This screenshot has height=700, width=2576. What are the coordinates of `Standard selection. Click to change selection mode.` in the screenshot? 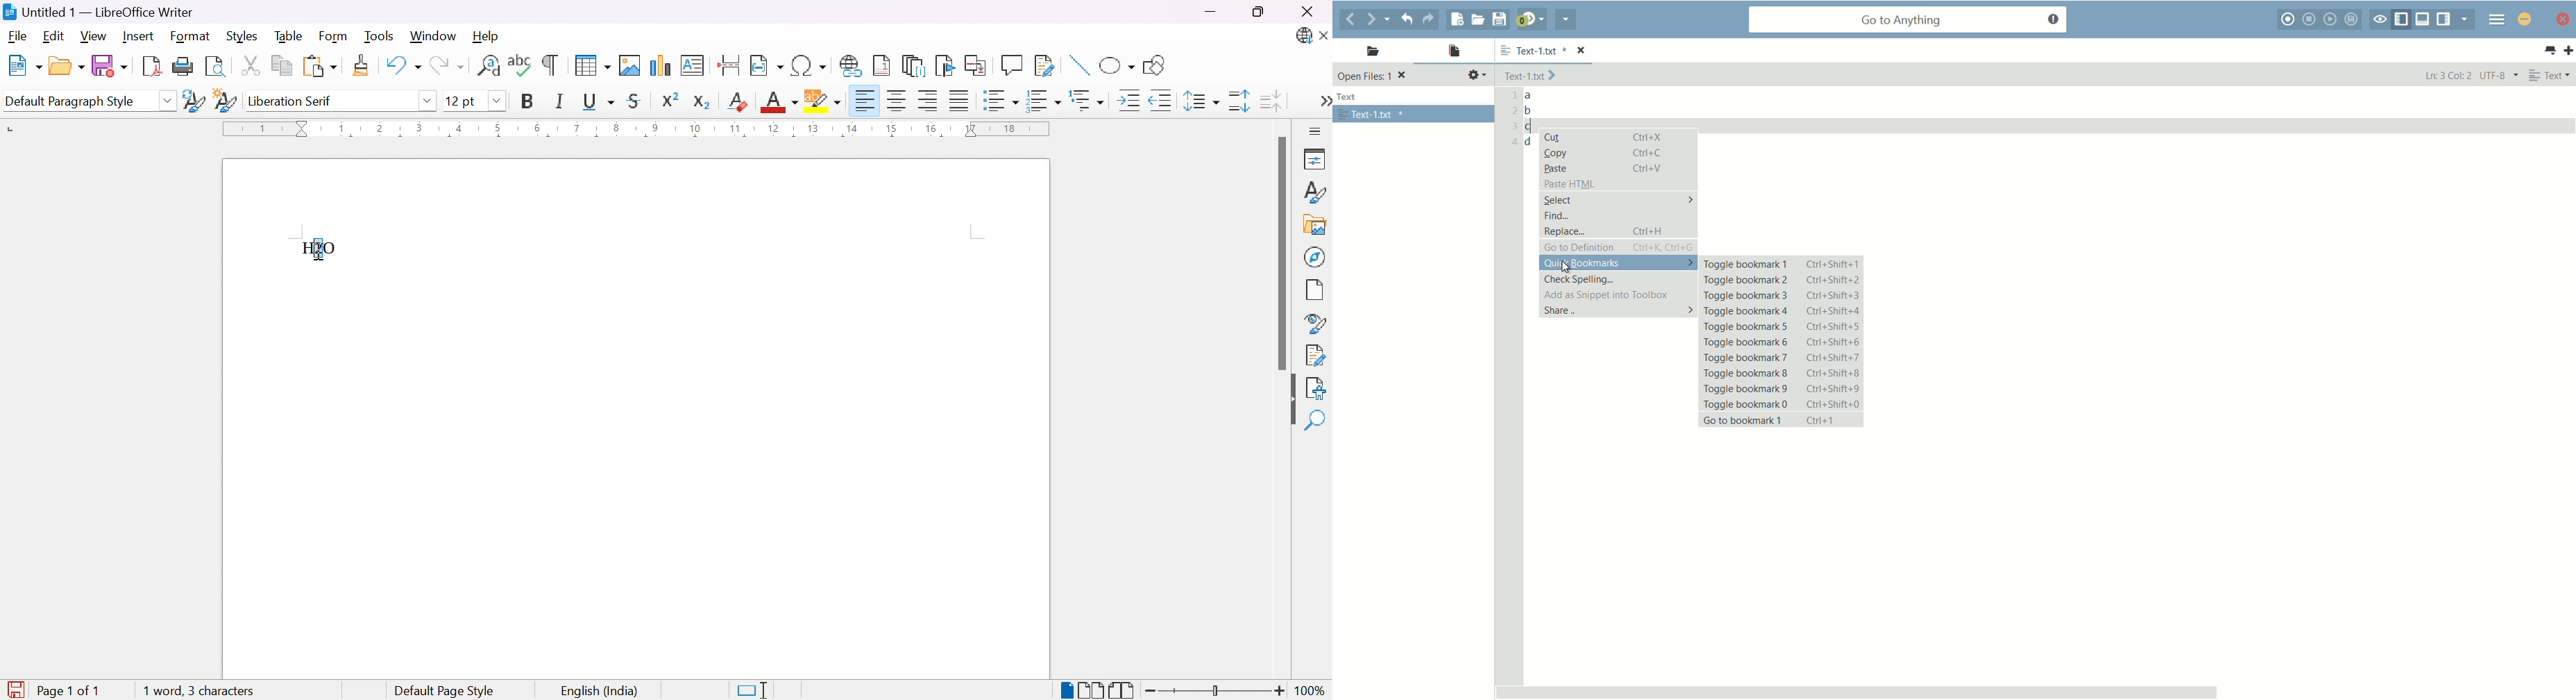 It's located at (753, 690).